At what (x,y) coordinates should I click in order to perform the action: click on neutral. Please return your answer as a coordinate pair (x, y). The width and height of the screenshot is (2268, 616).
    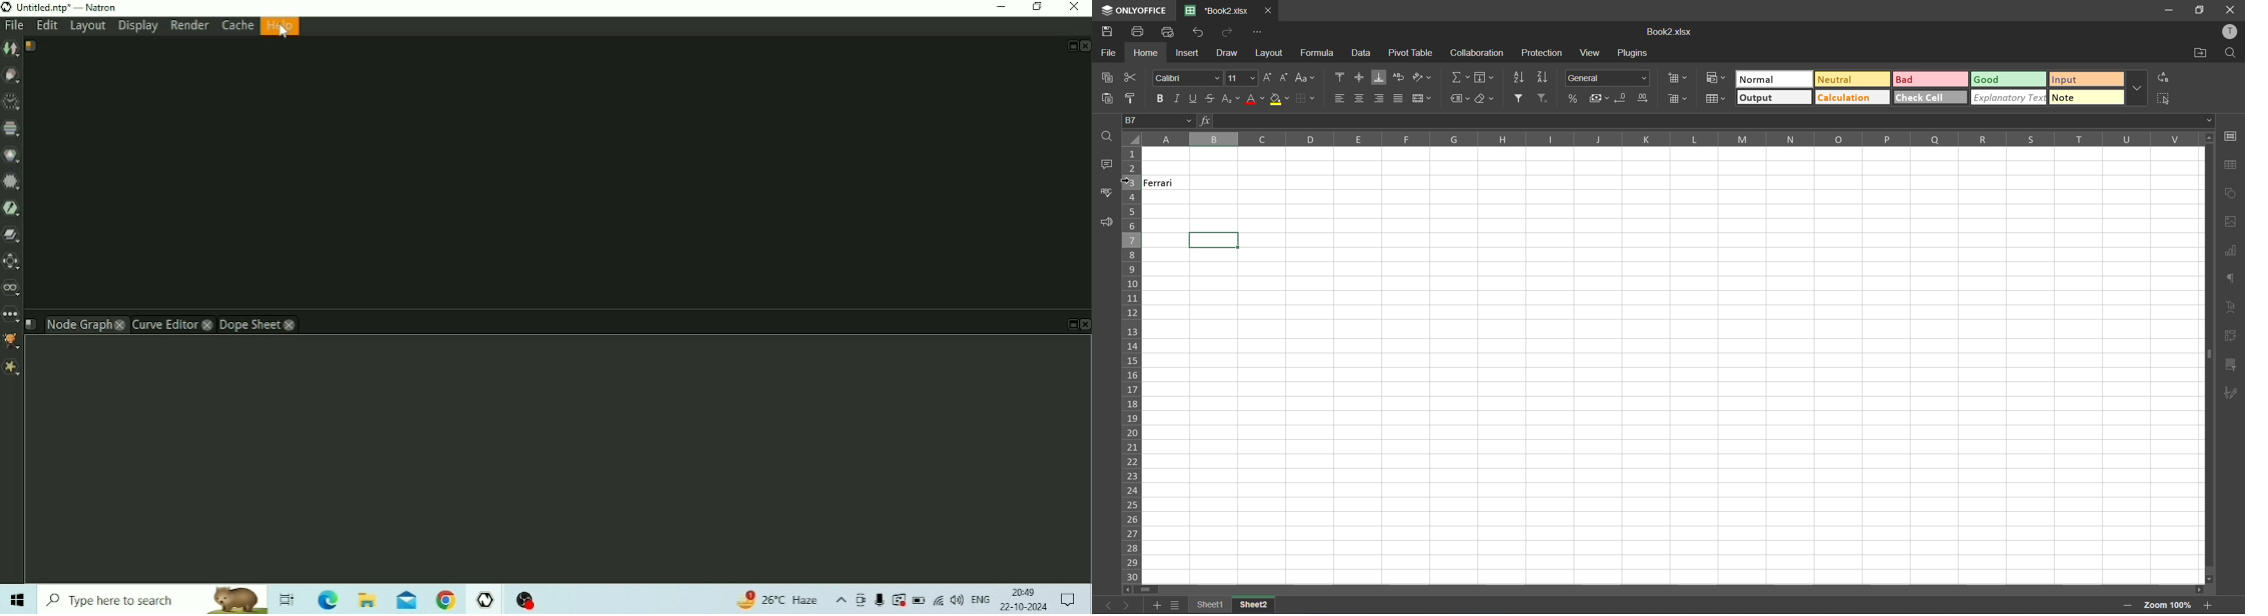
    Looking at the image, I should click on (1854, 79).